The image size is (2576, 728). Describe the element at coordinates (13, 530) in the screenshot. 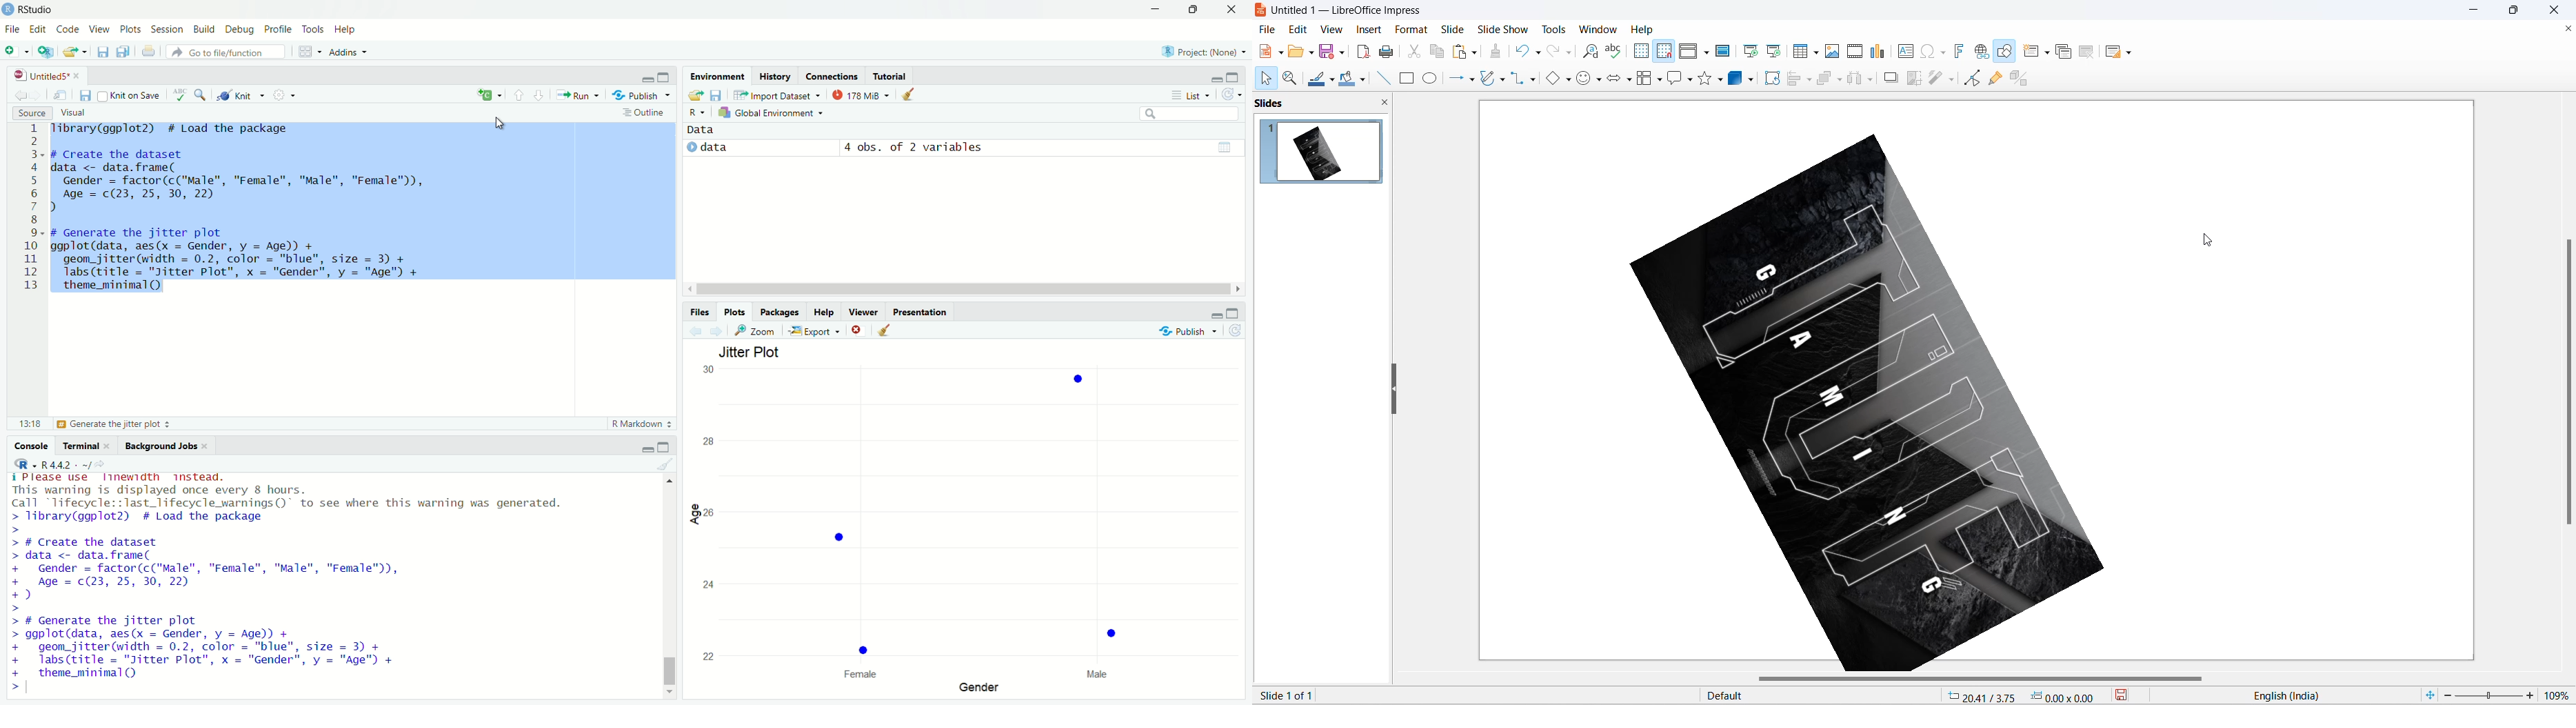

I see `prompt cuursor` at that location.